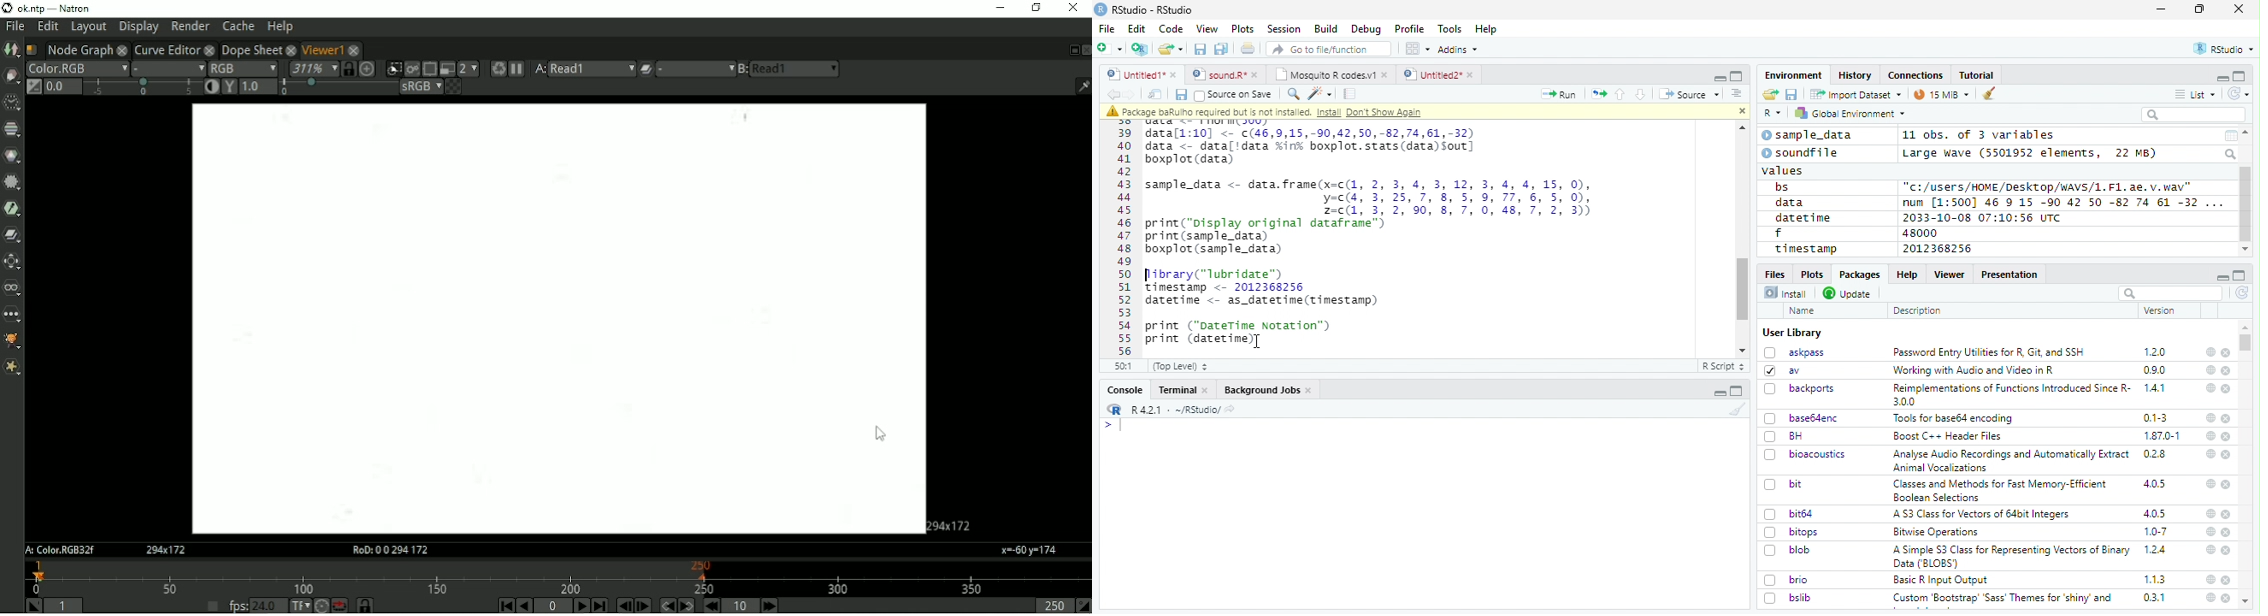  What do you see at coordinates (2210, 351) in the screenshot?
I see `help` at bounding box center [2210, 351].